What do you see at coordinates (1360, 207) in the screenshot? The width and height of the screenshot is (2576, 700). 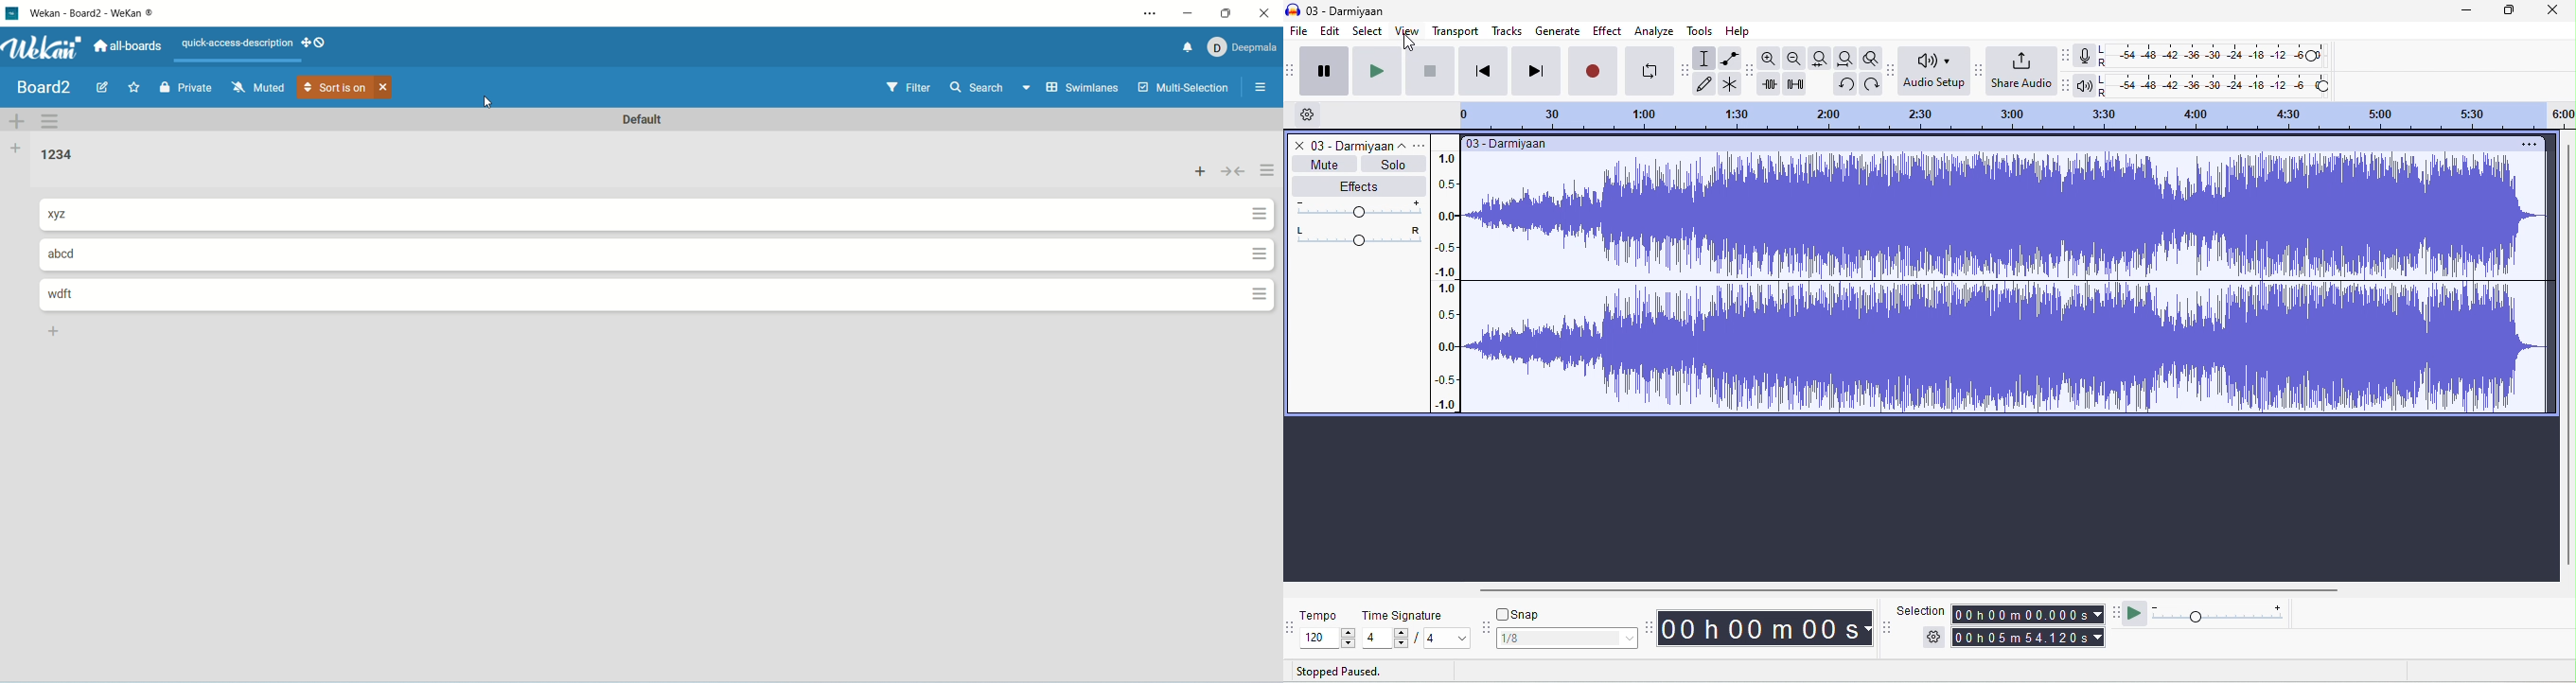 I see `volume` at bounding box center [1360, 207].